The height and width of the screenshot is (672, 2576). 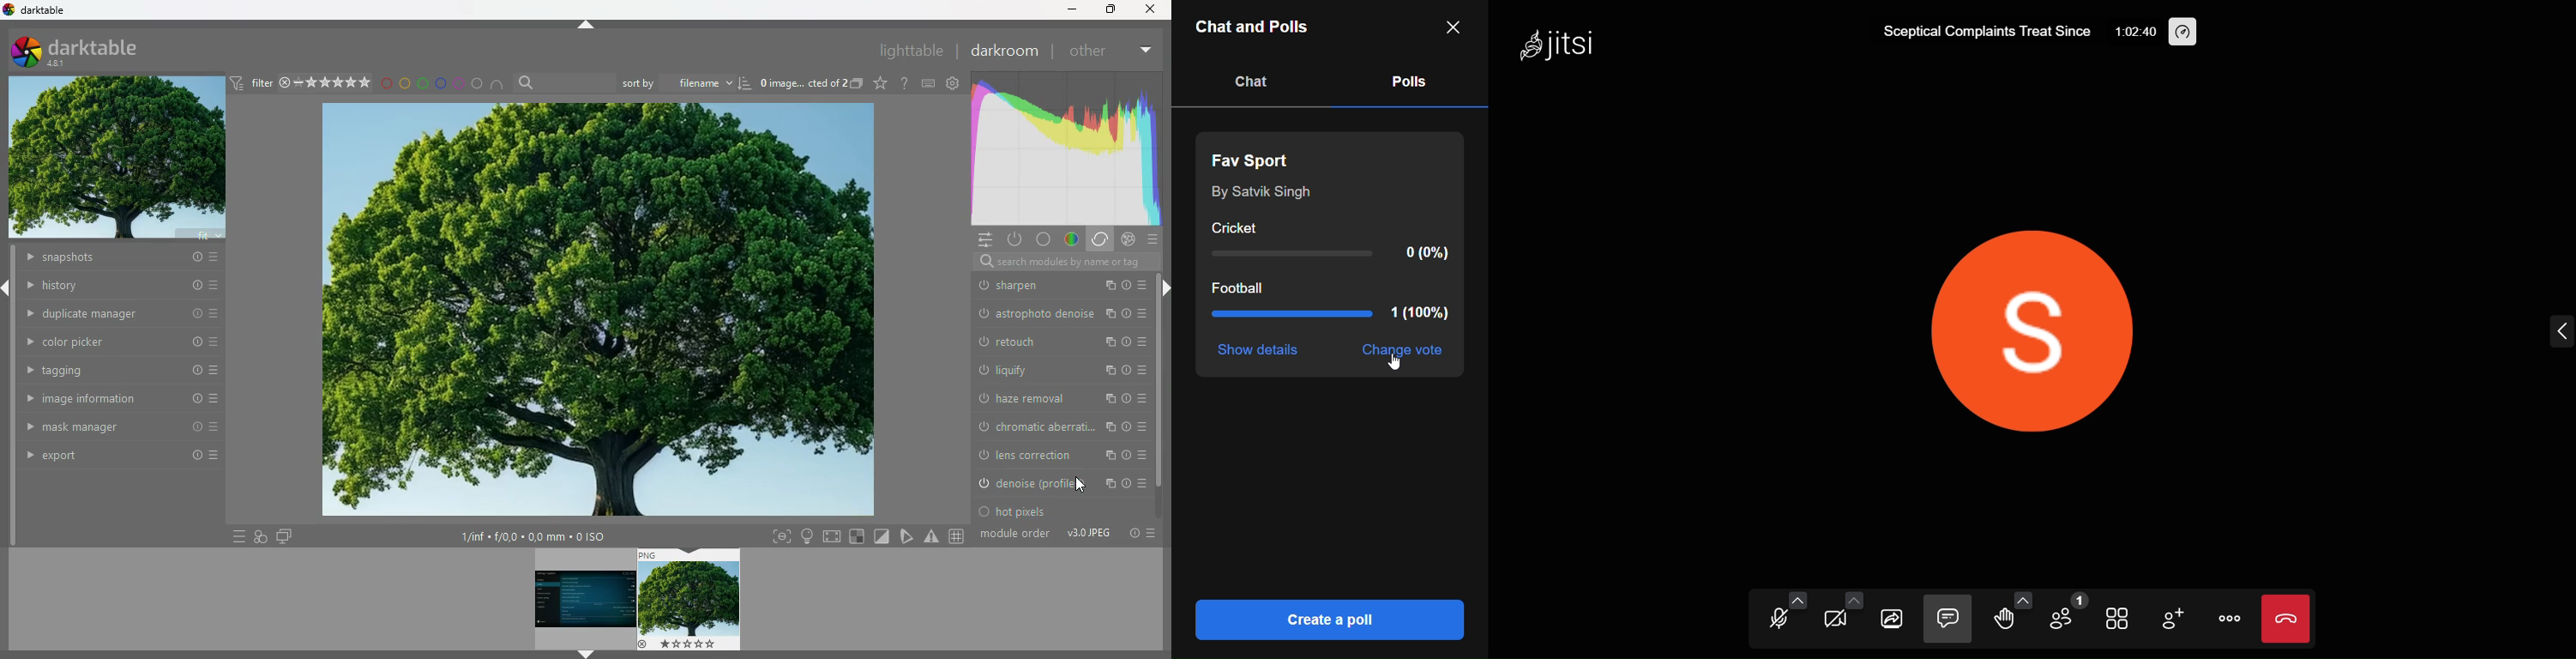 What do you see at coordinates (1164, 311) in the screenshot?
I see `scroll bar` at bounding box center [1164, 311].